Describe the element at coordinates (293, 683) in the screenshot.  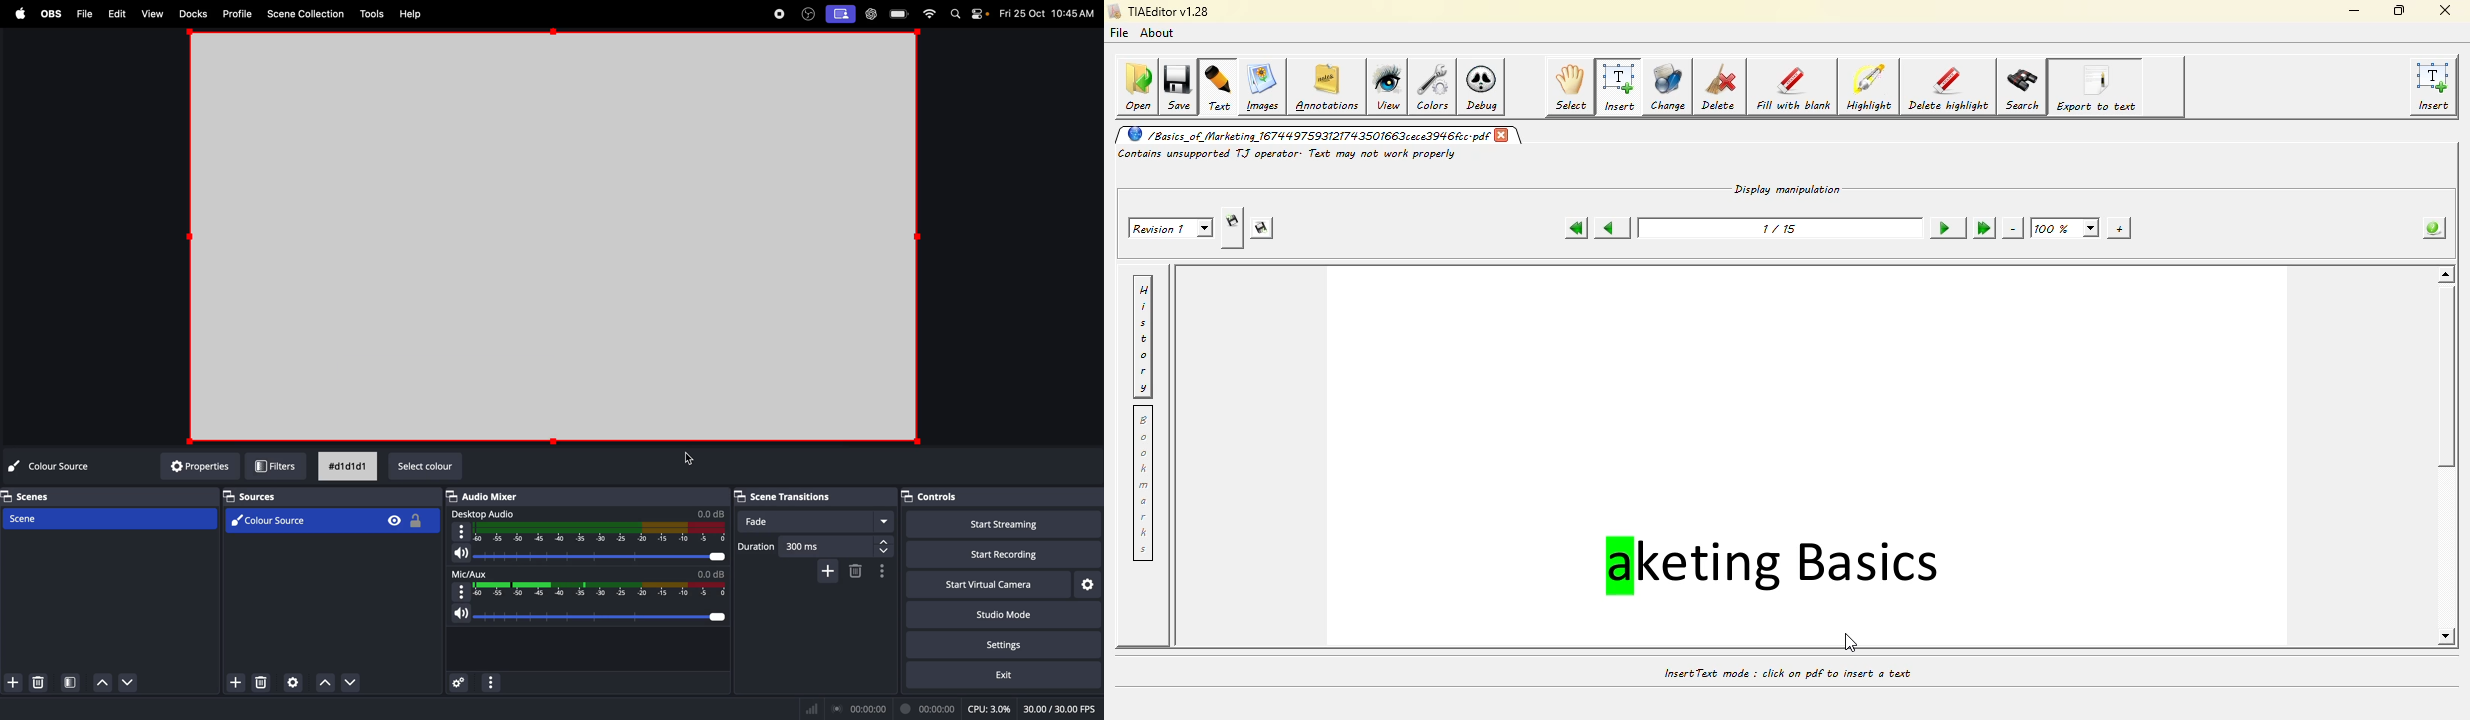
I see `Open sorce properties` at that location.